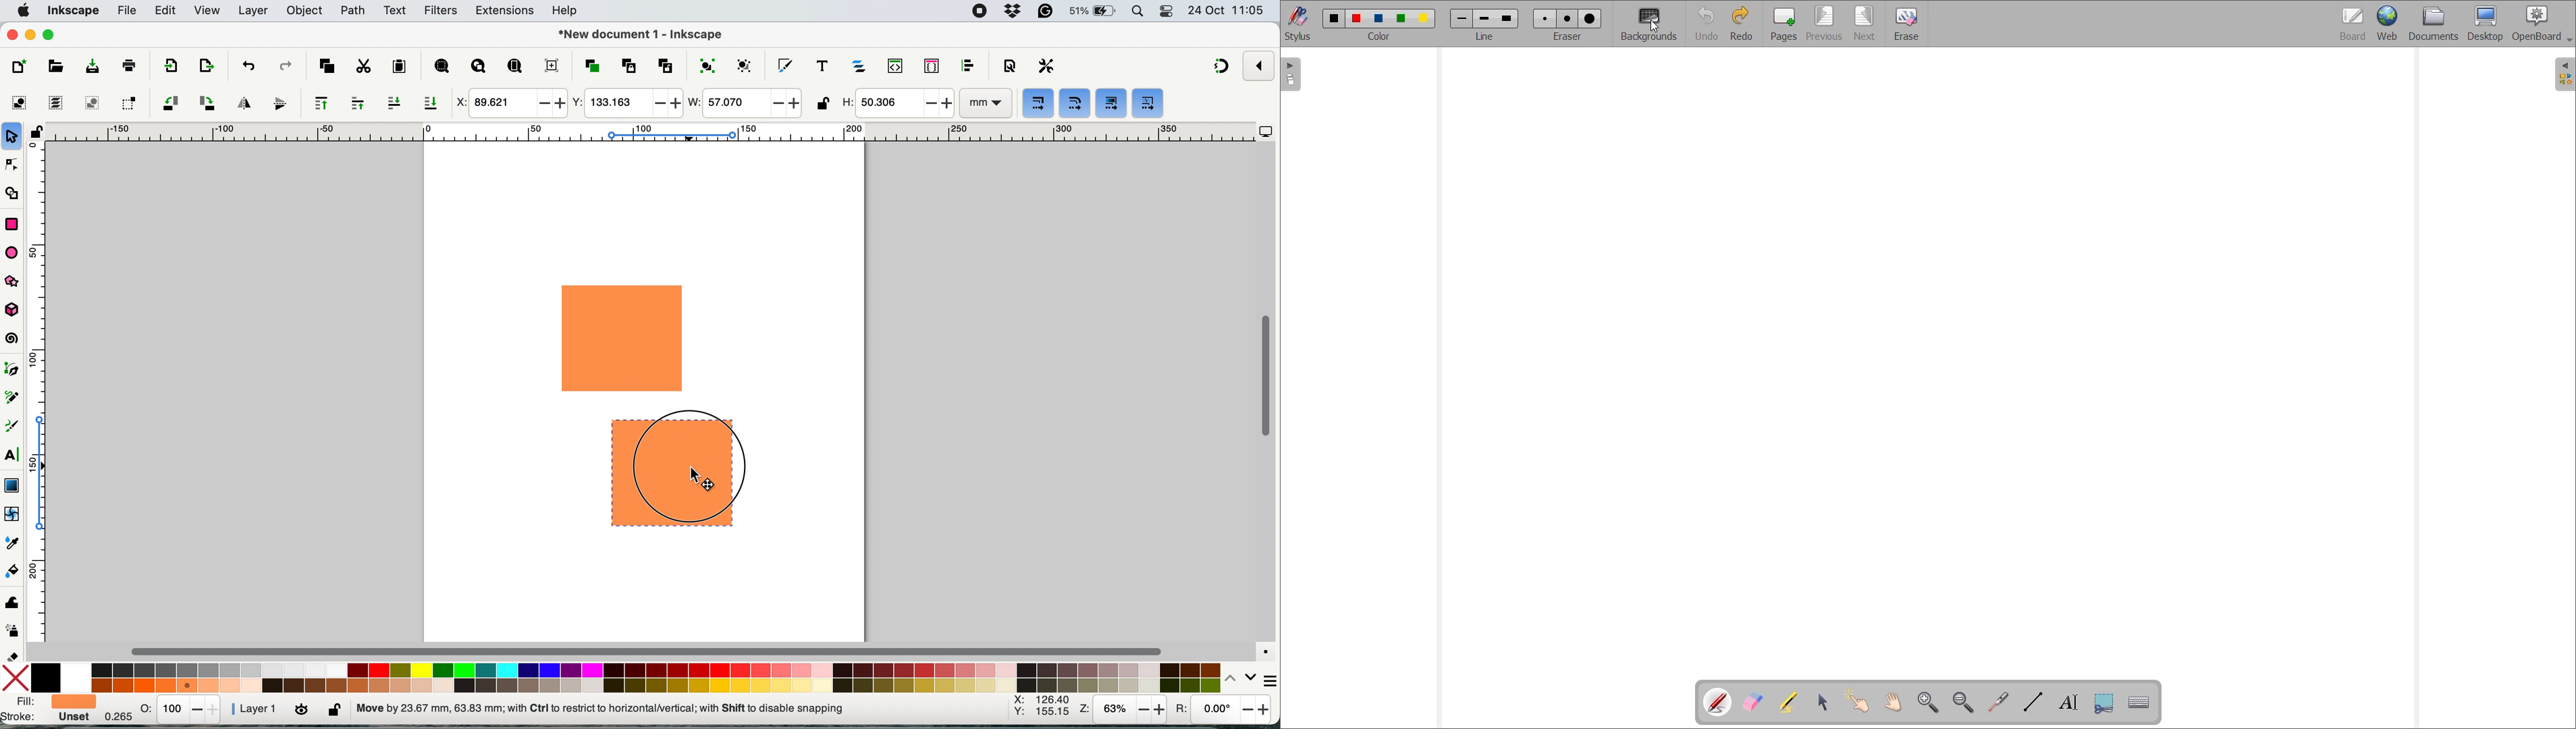 This screenshot has height=756, width=2576. Describe the element at coordinates (12, 455) in the screenshot. I see `text tool` at that location.